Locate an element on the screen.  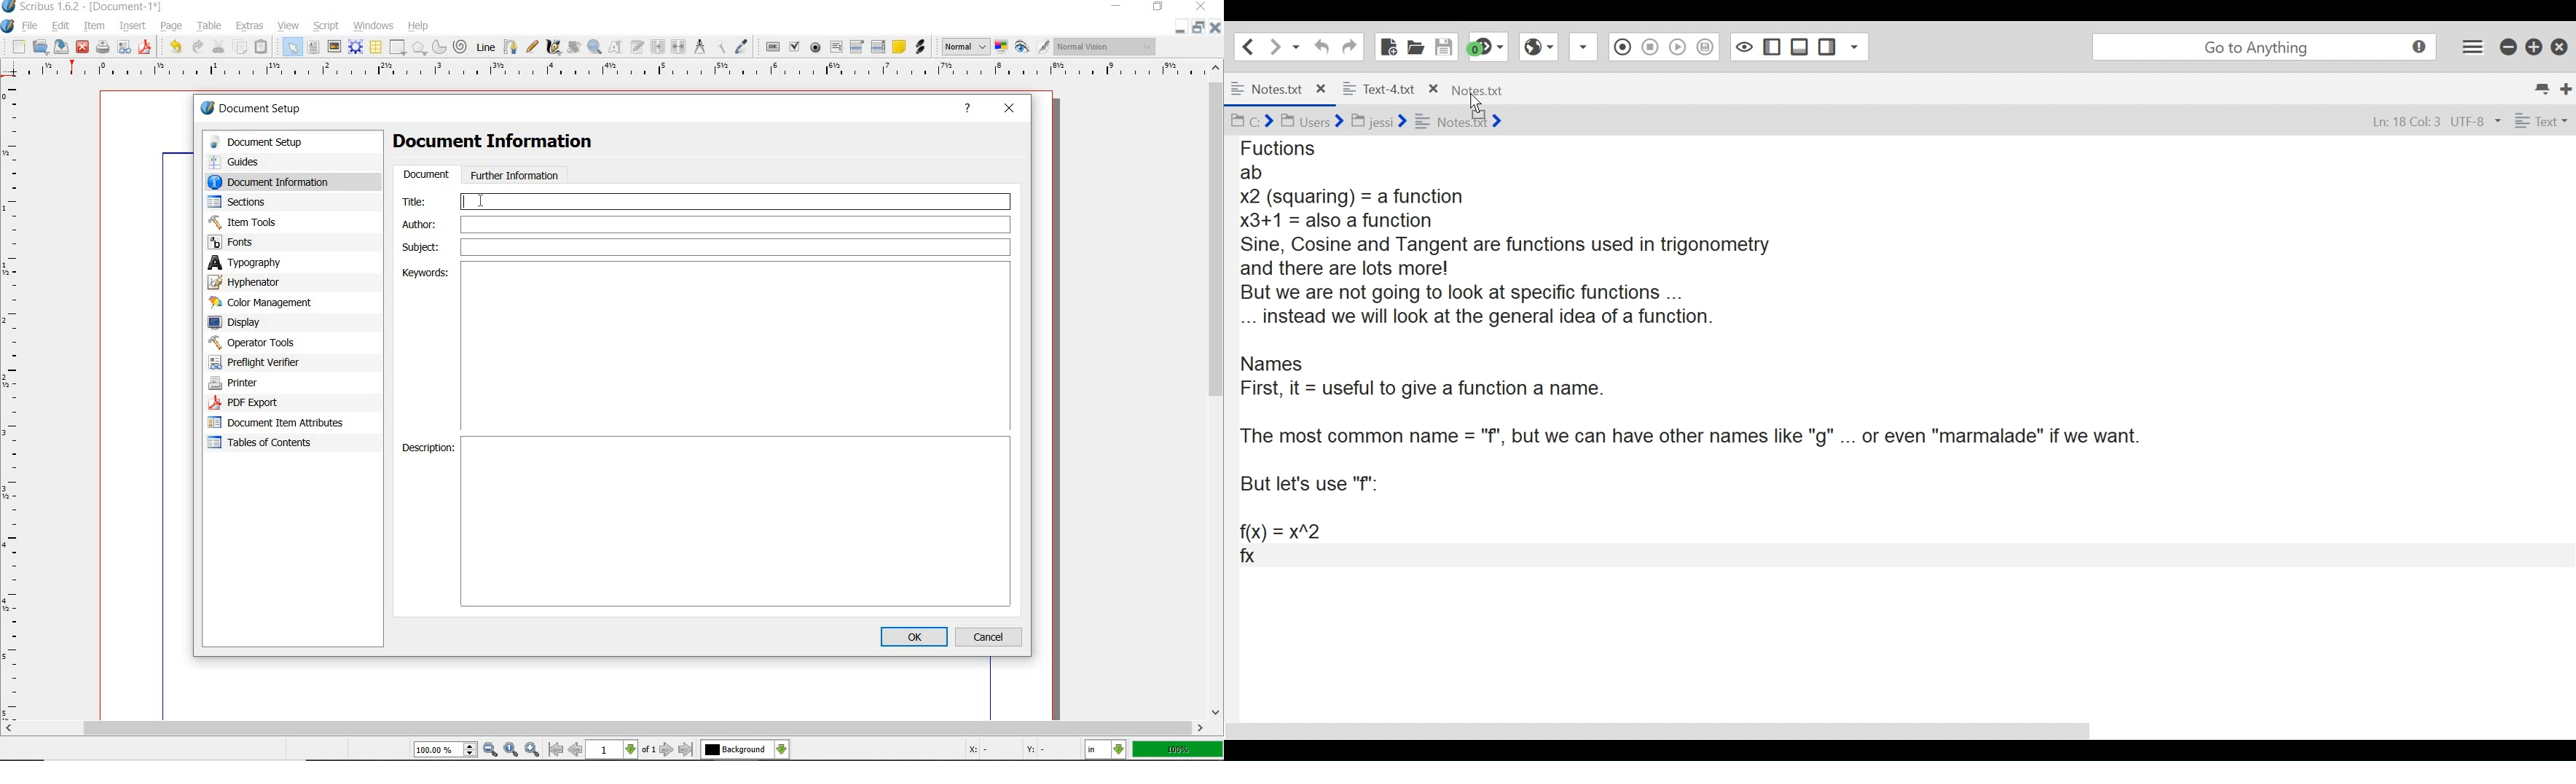
Subject is located at coordinates (706, 247).